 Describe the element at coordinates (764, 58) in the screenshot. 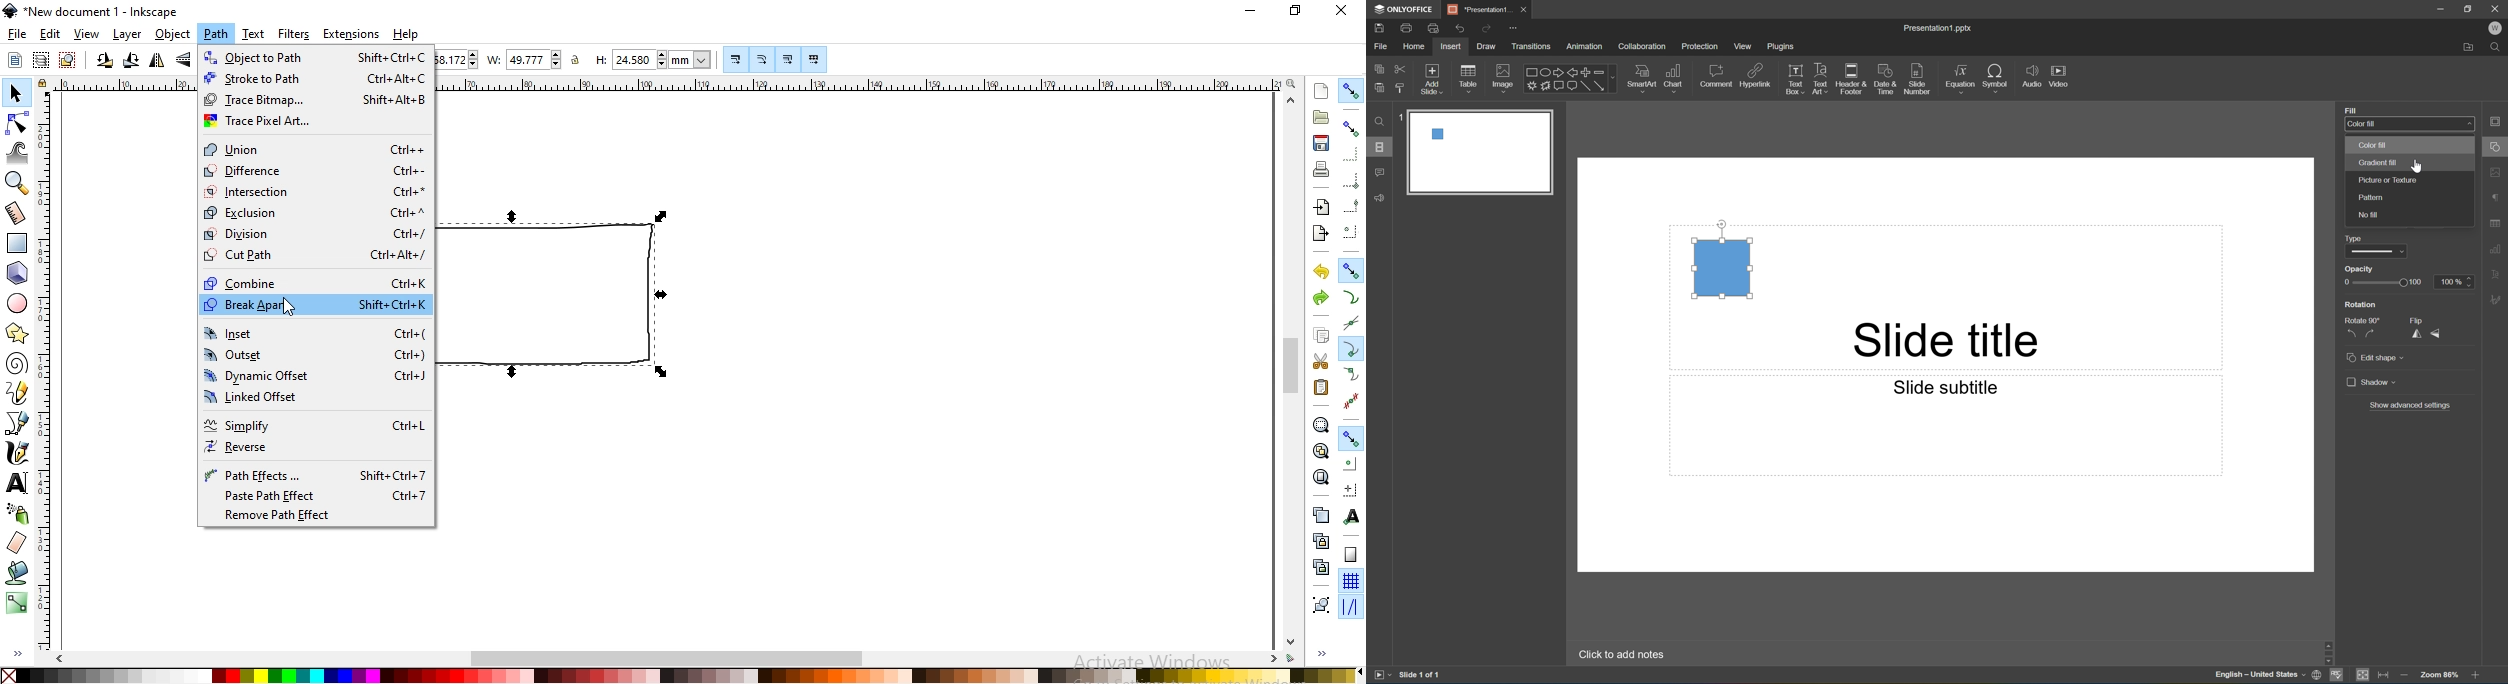

I see `` at that location.